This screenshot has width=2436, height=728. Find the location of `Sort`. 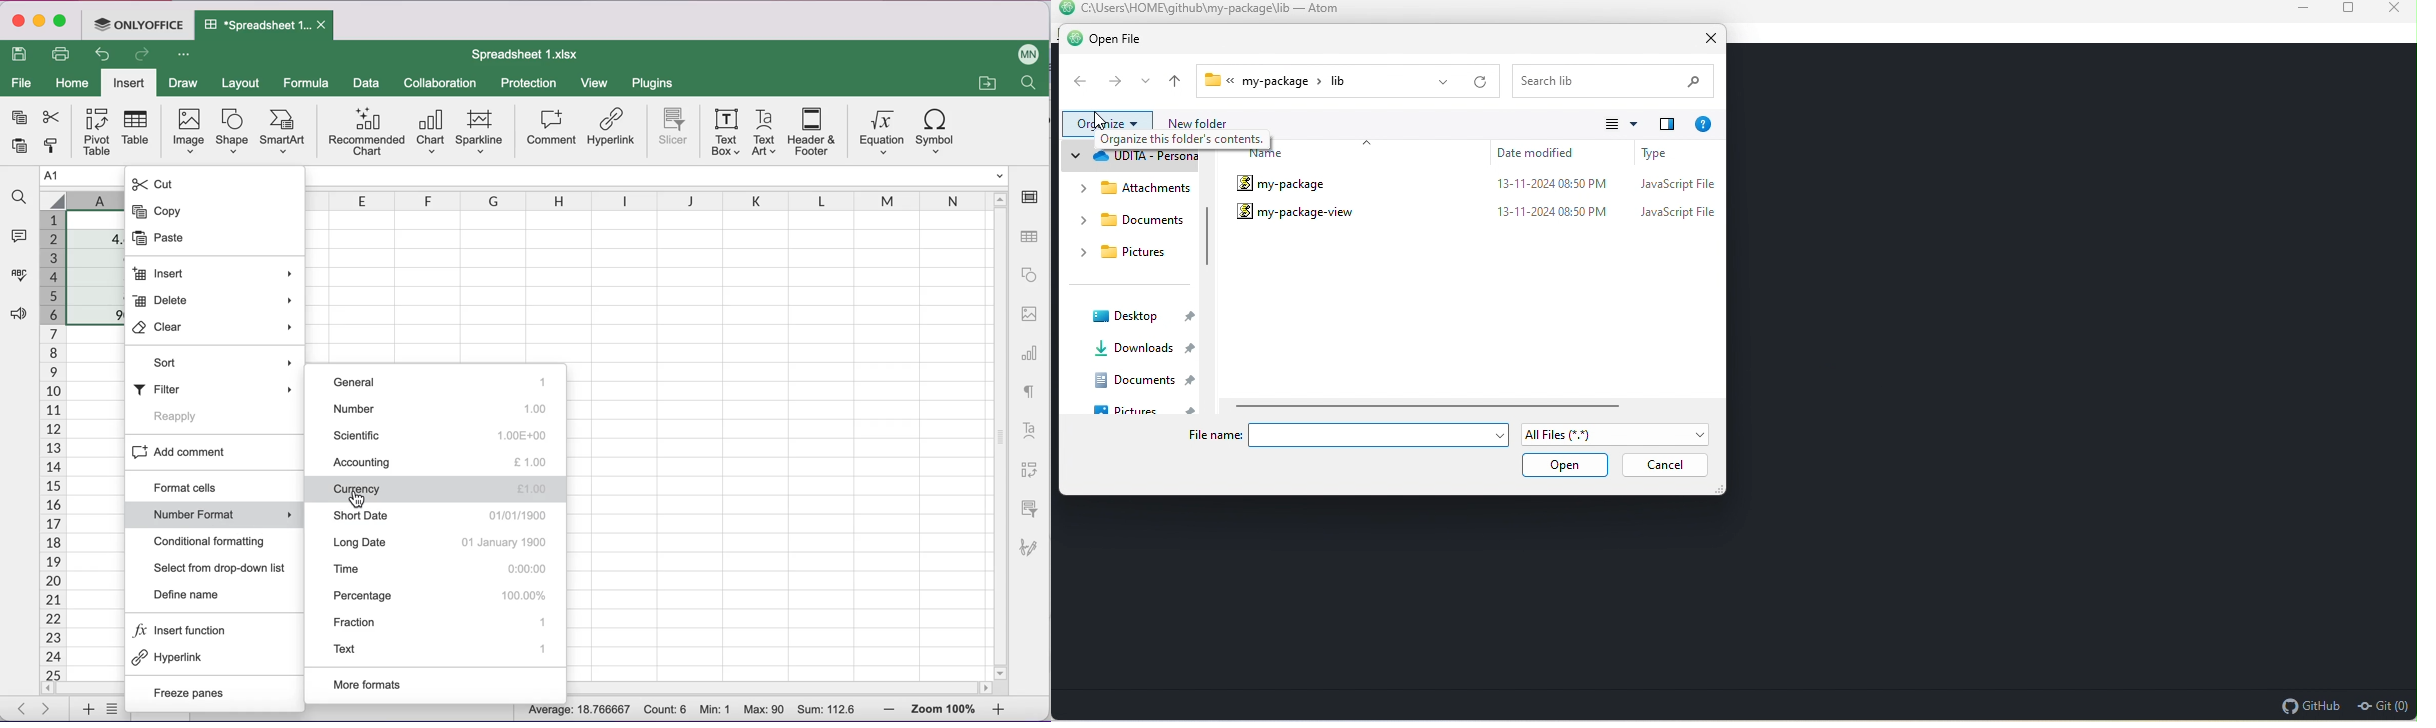

Sort is located at coordinates (213, 362).